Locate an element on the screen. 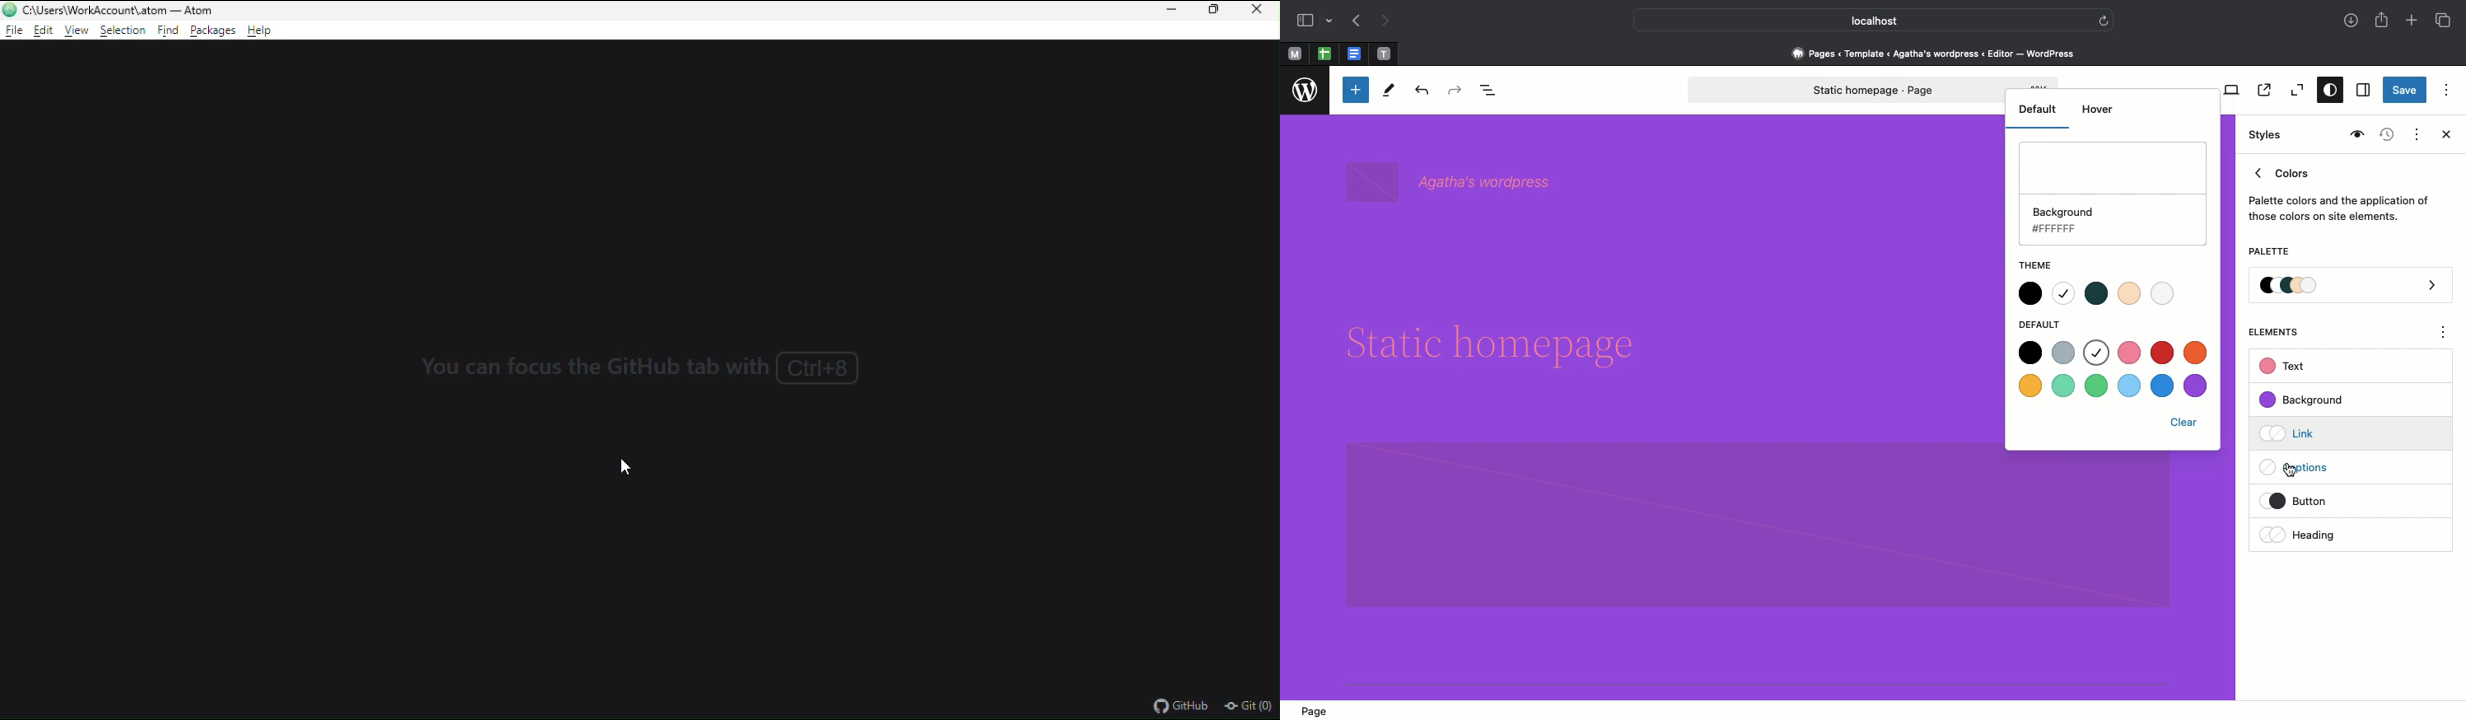 The image size is (2492, 728). Pinned tab is located at coordinates (1294, 54).